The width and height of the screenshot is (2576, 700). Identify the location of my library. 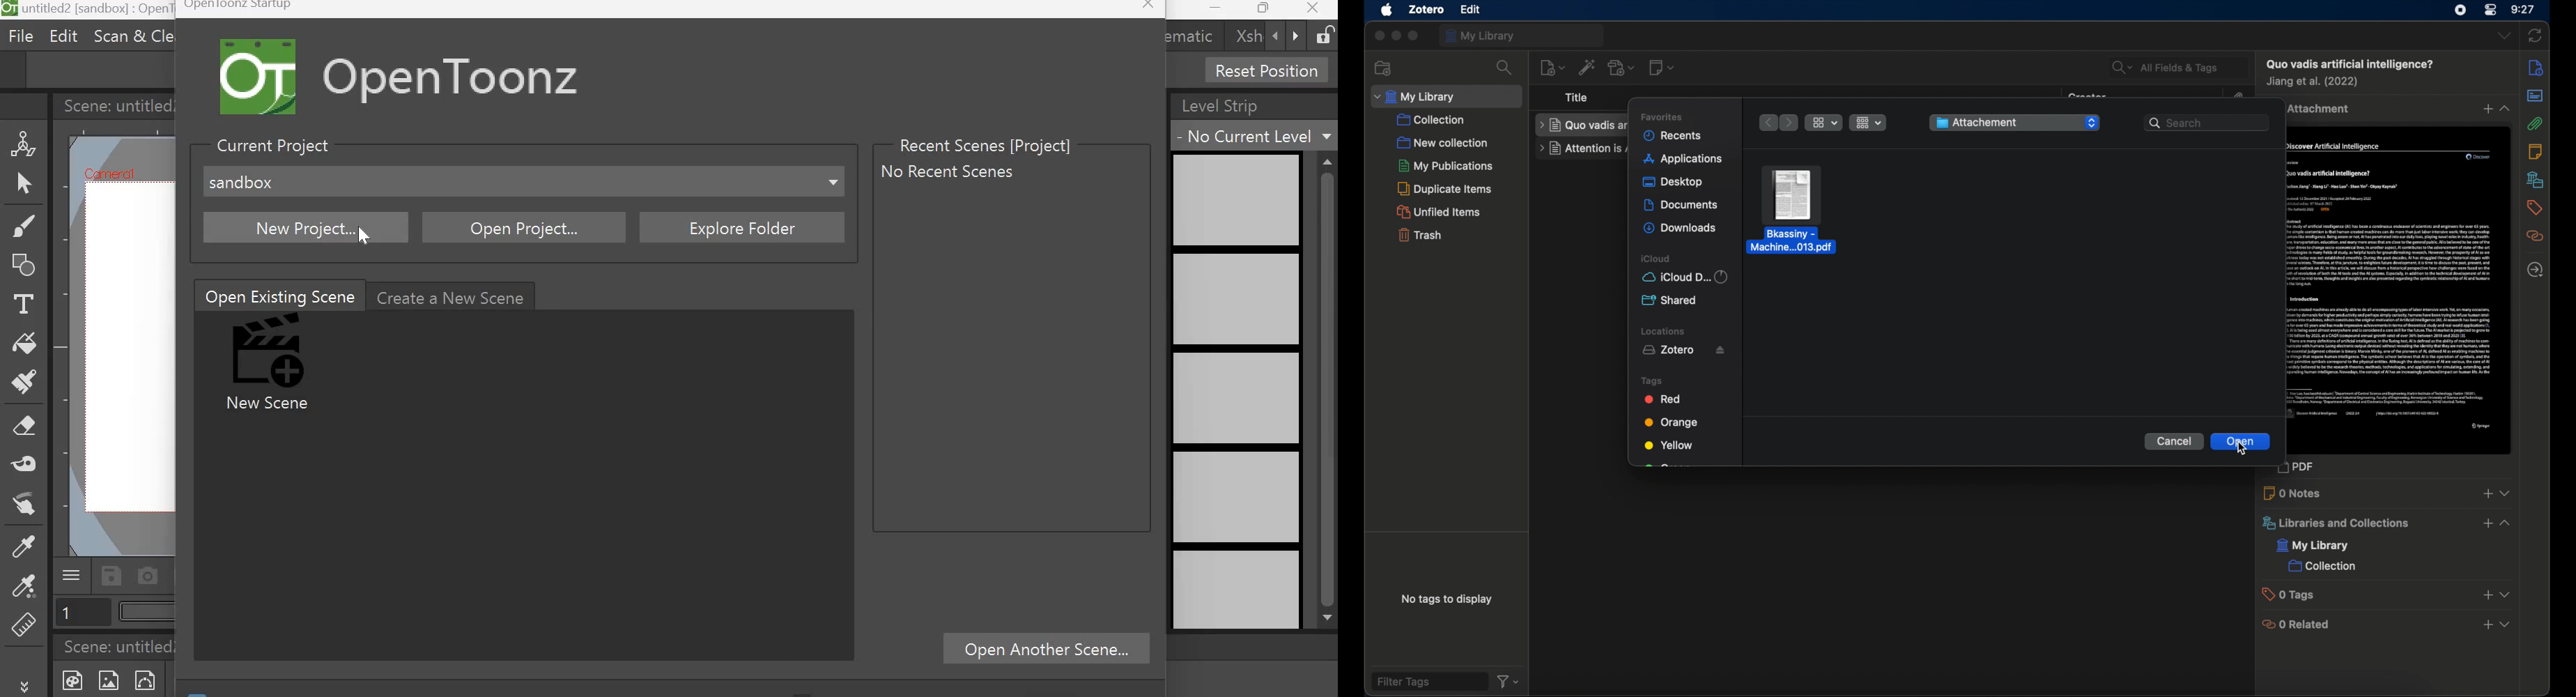
(1522, 35).